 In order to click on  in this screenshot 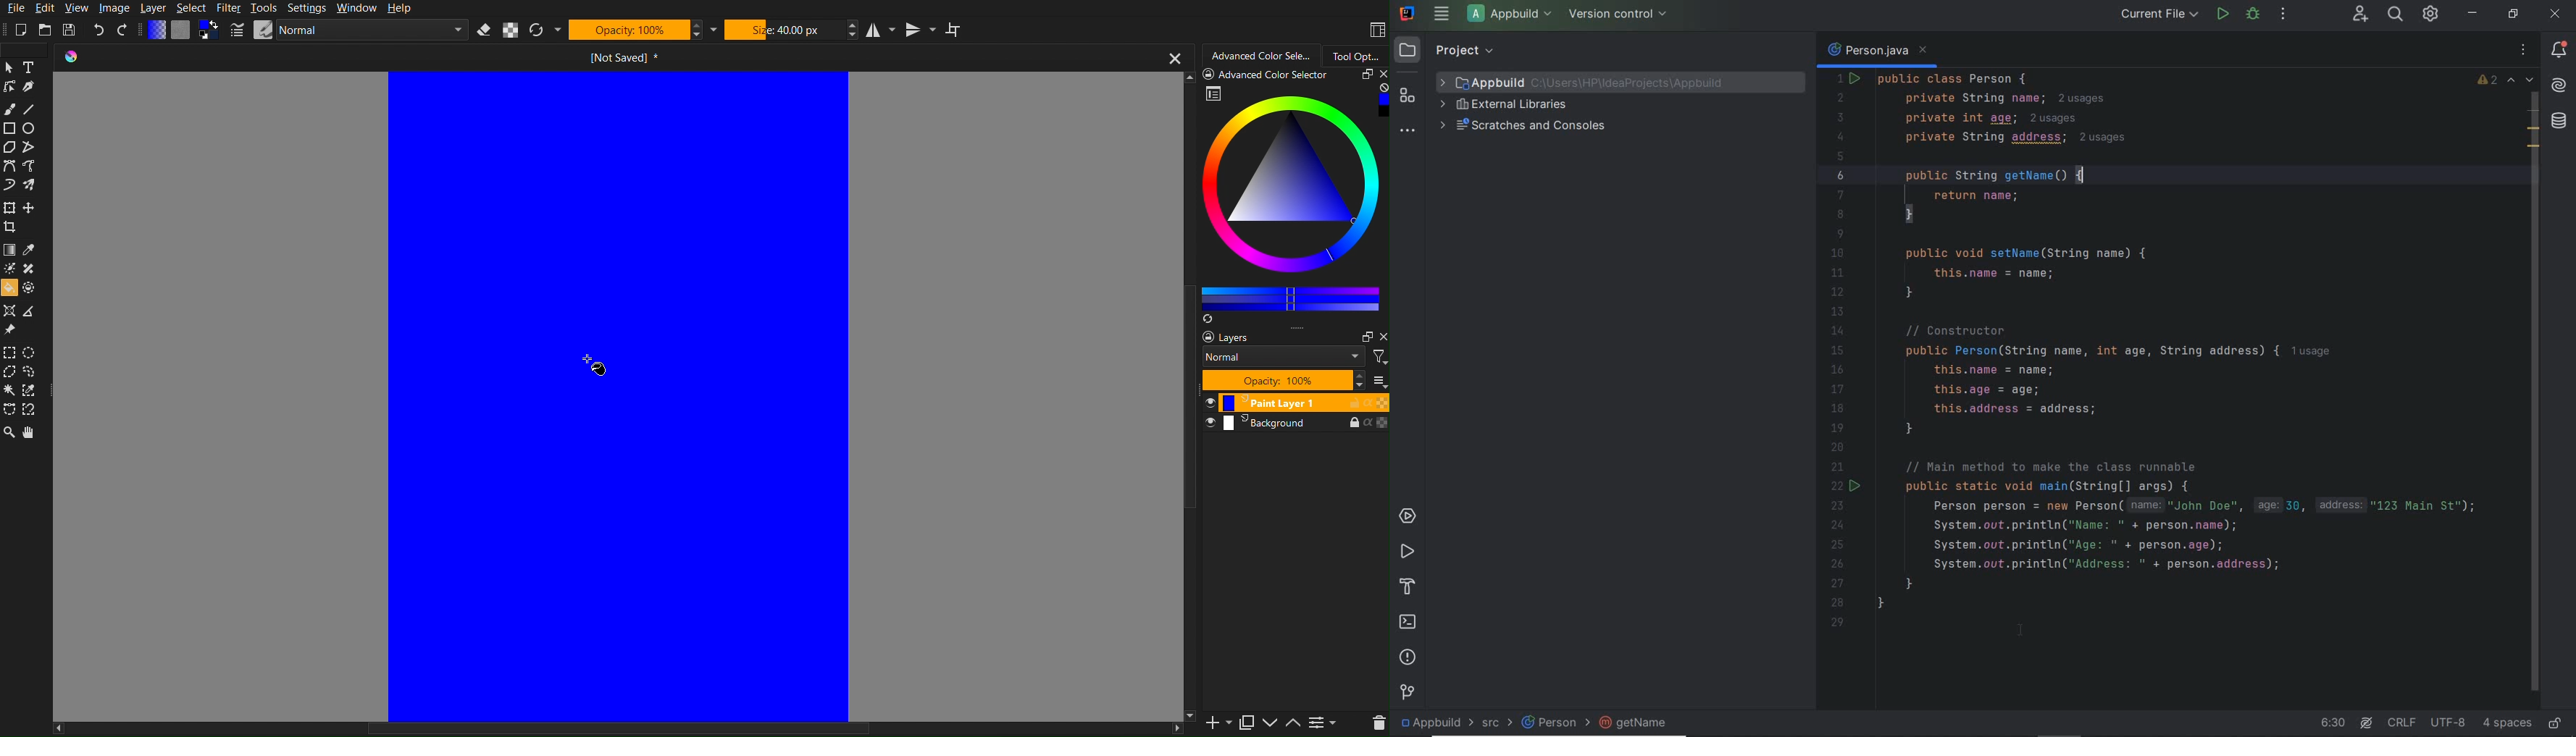, I will do `click(1188, 450)`.